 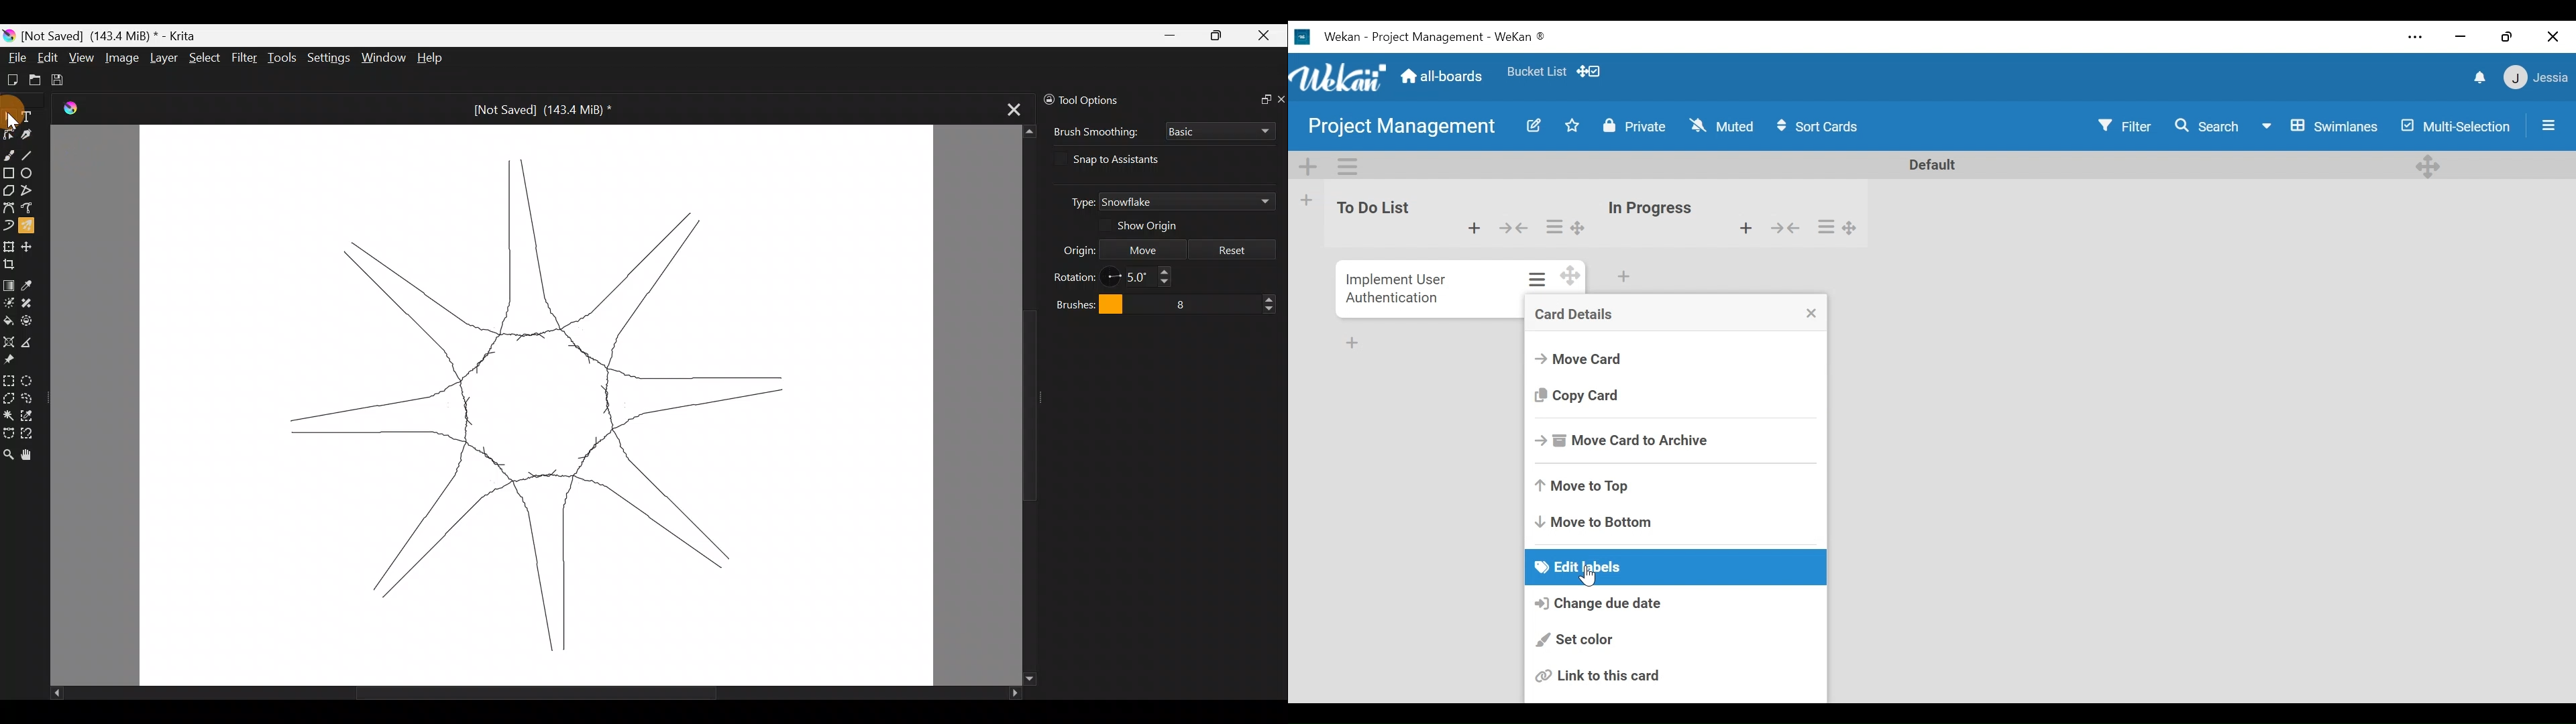 What do you see at coordinates (1811, 310) in the screenshot?
I see `close` at bounding box center [1811, 310].